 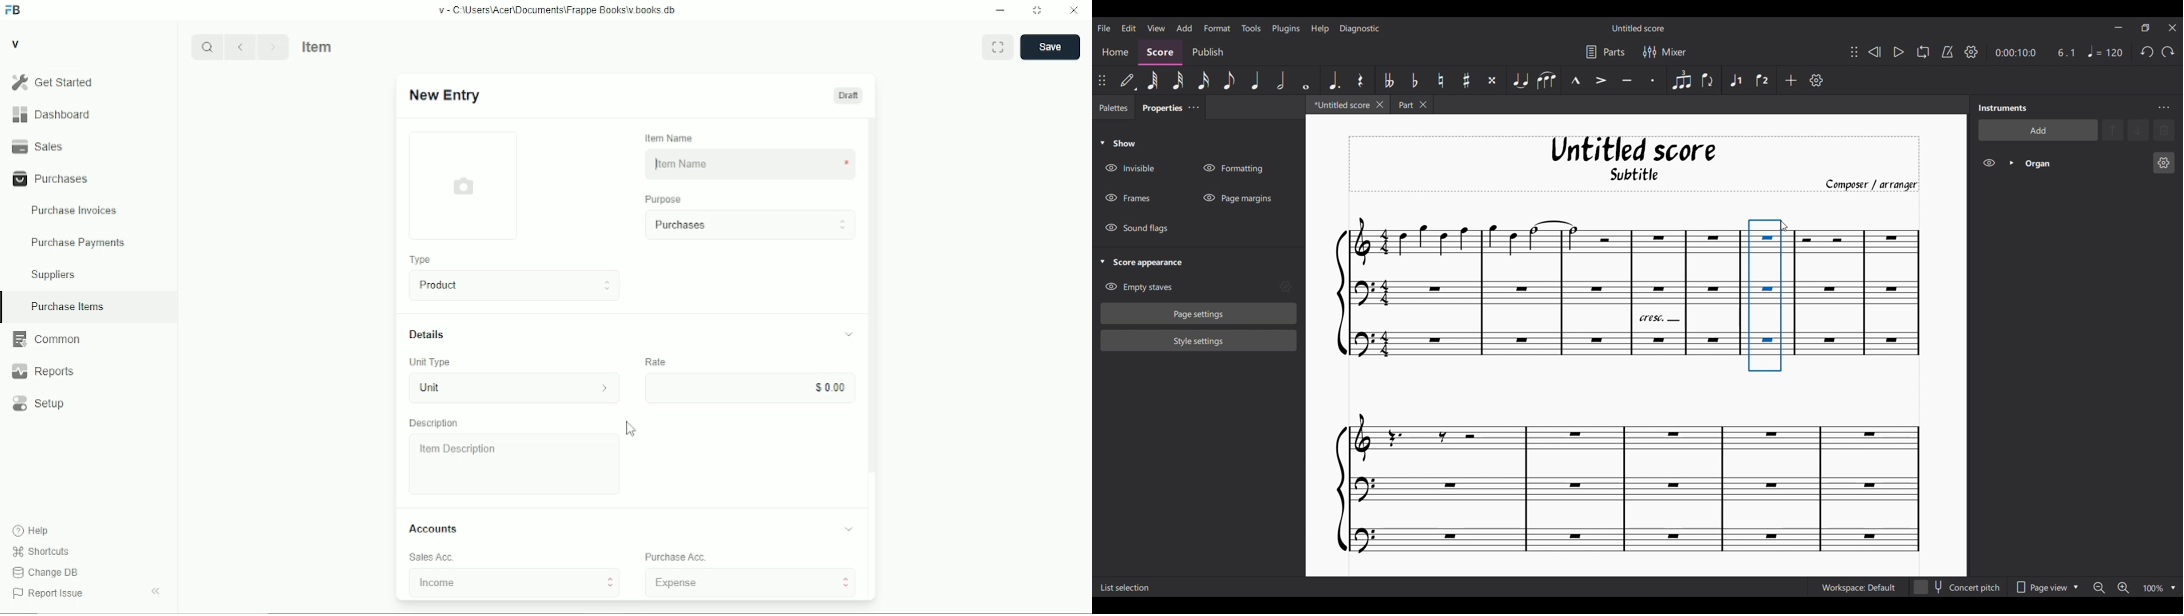 I want to click on Cursor position unchanged, so click(x=1784, y=226).